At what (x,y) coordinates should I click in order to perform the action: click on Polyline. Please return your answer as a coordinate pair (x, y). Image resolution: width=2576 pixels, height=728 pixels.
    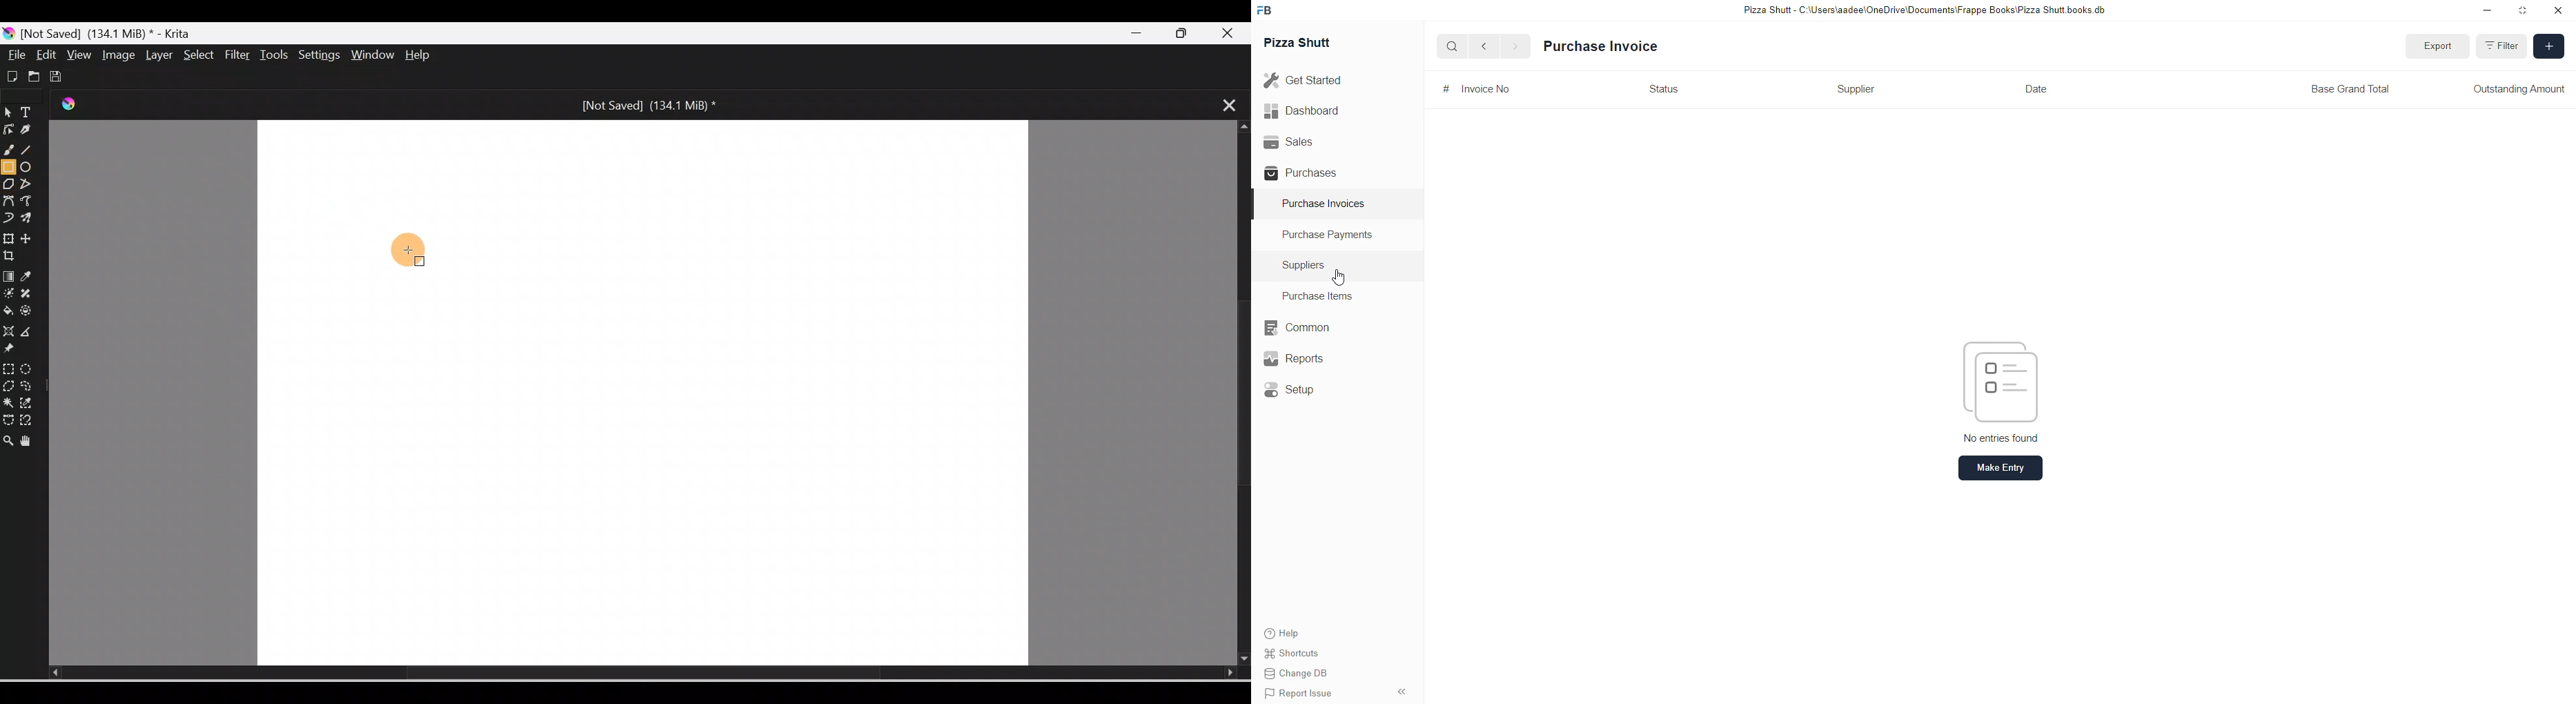
    Looking at the image, I should click on (28, 183).